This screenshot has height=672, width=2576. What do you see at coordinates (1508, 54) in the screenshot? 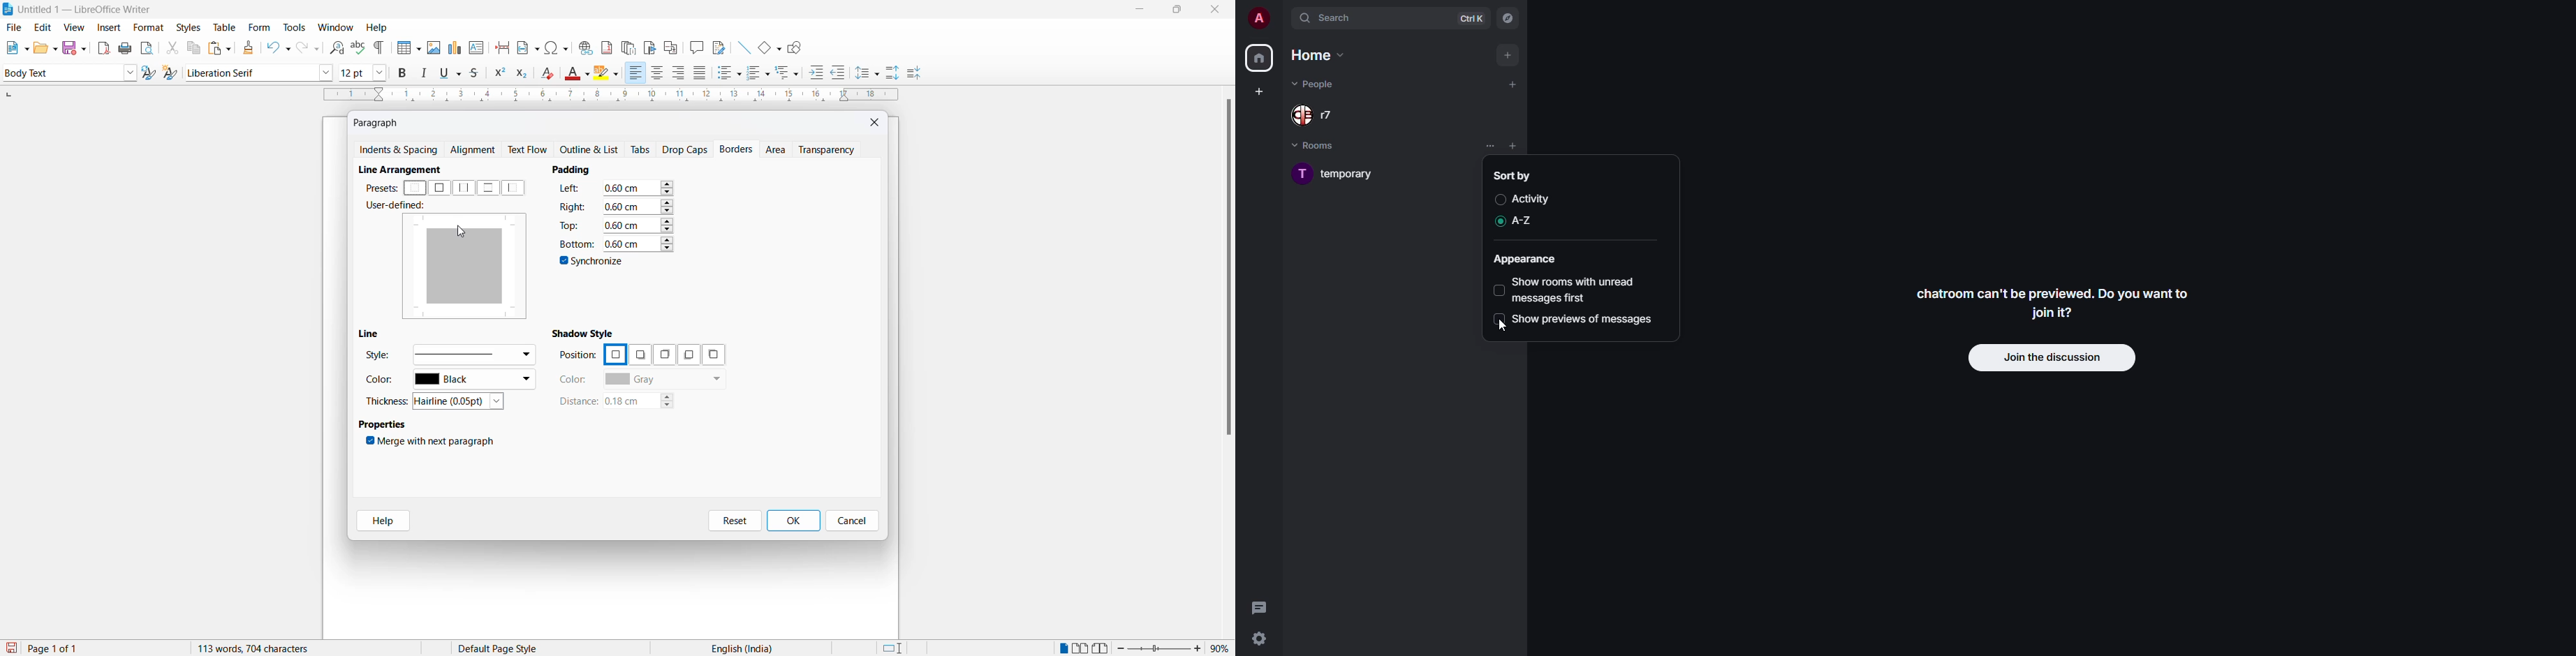
I see `add` at bounding box center [1508, 54].